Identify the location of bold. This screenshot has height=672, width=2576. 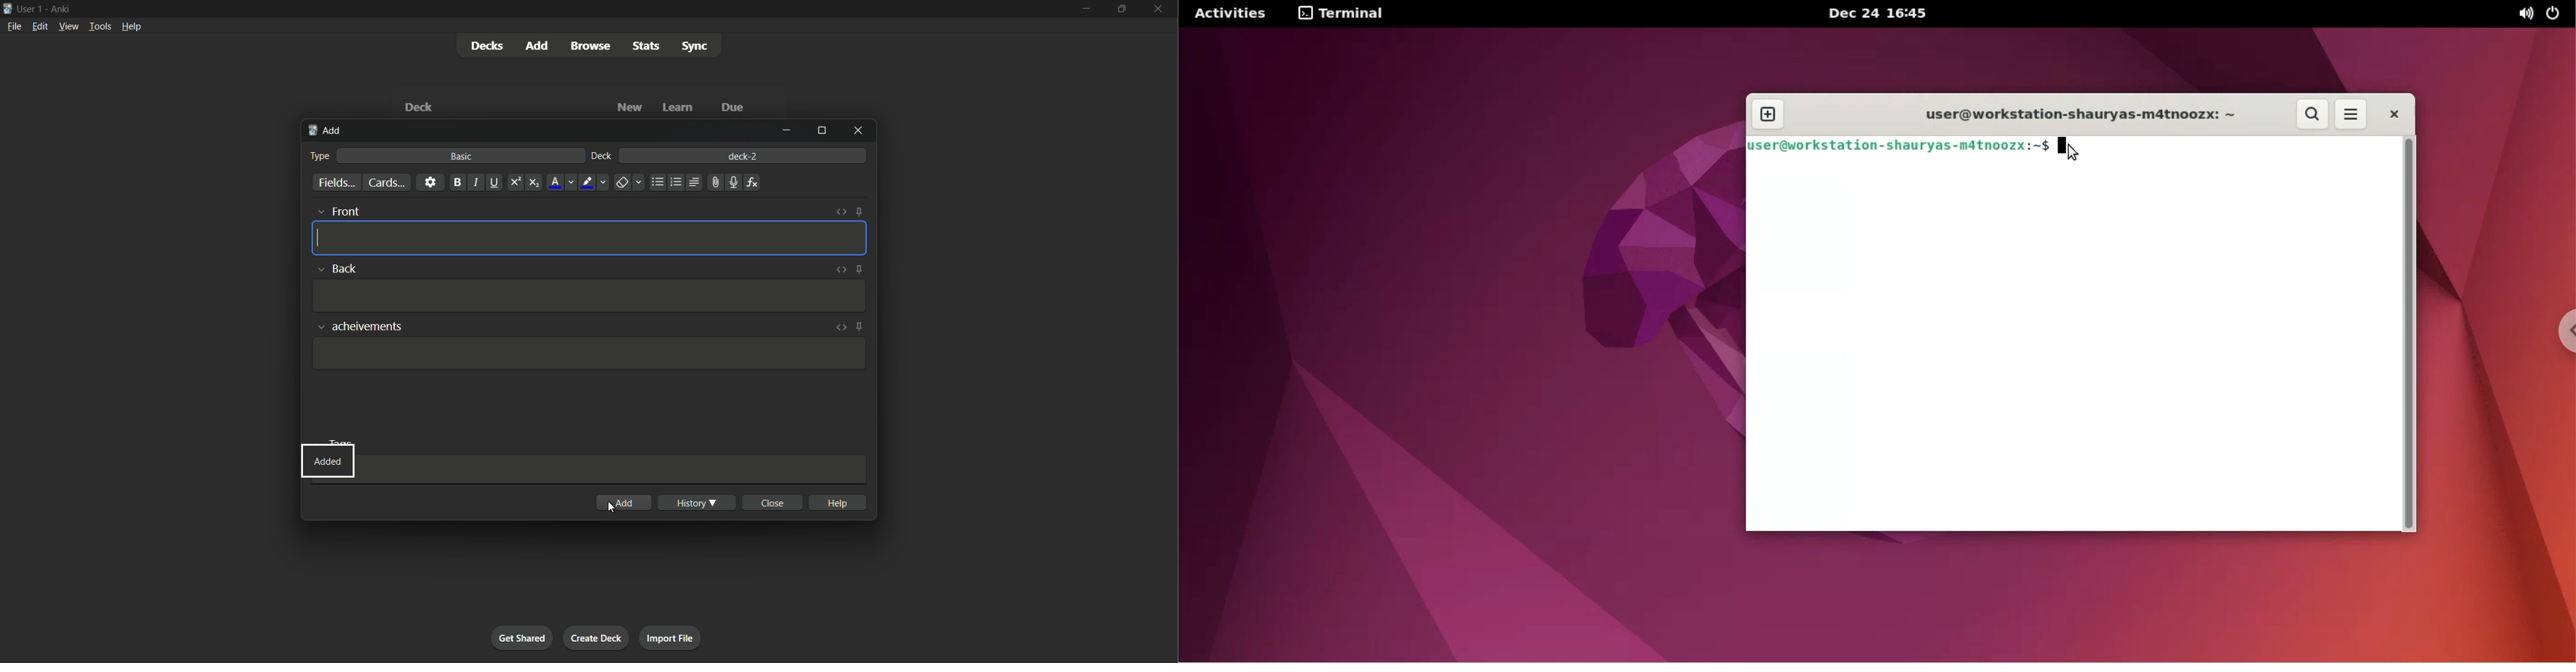
(457, 183).